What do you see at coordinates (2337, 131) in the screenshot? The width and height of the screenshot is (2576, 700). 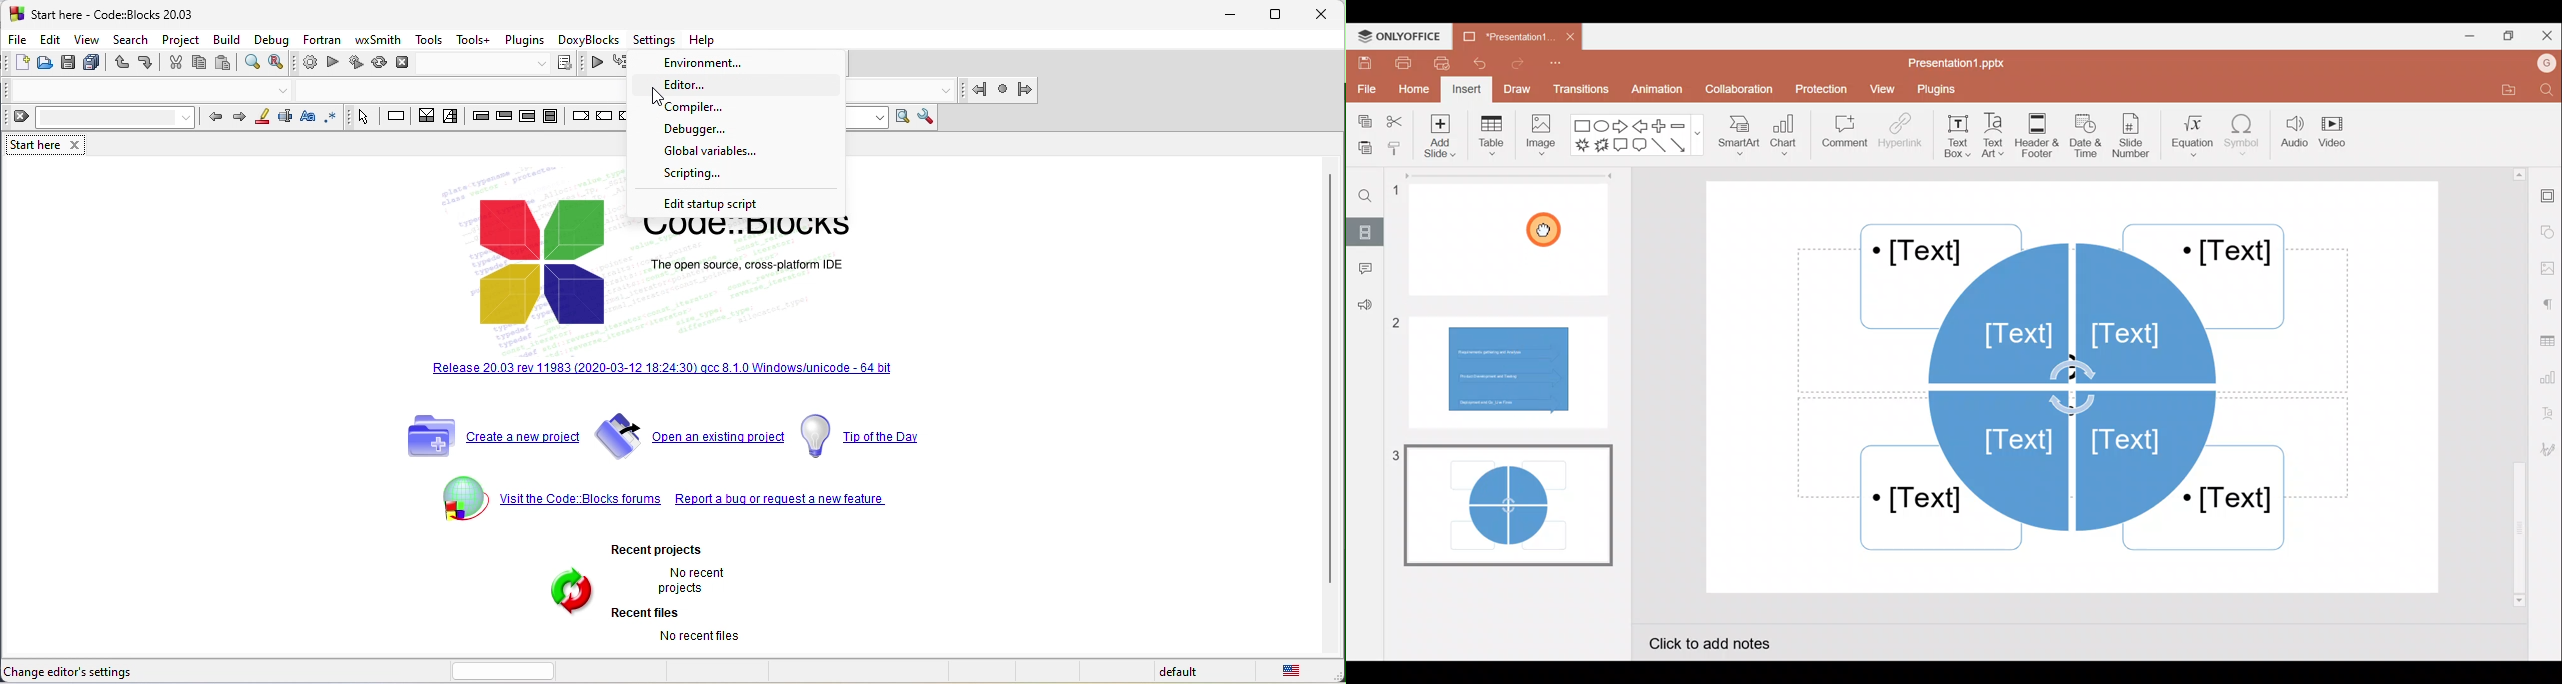 I see `Video` at bounding box center [2337, 131].